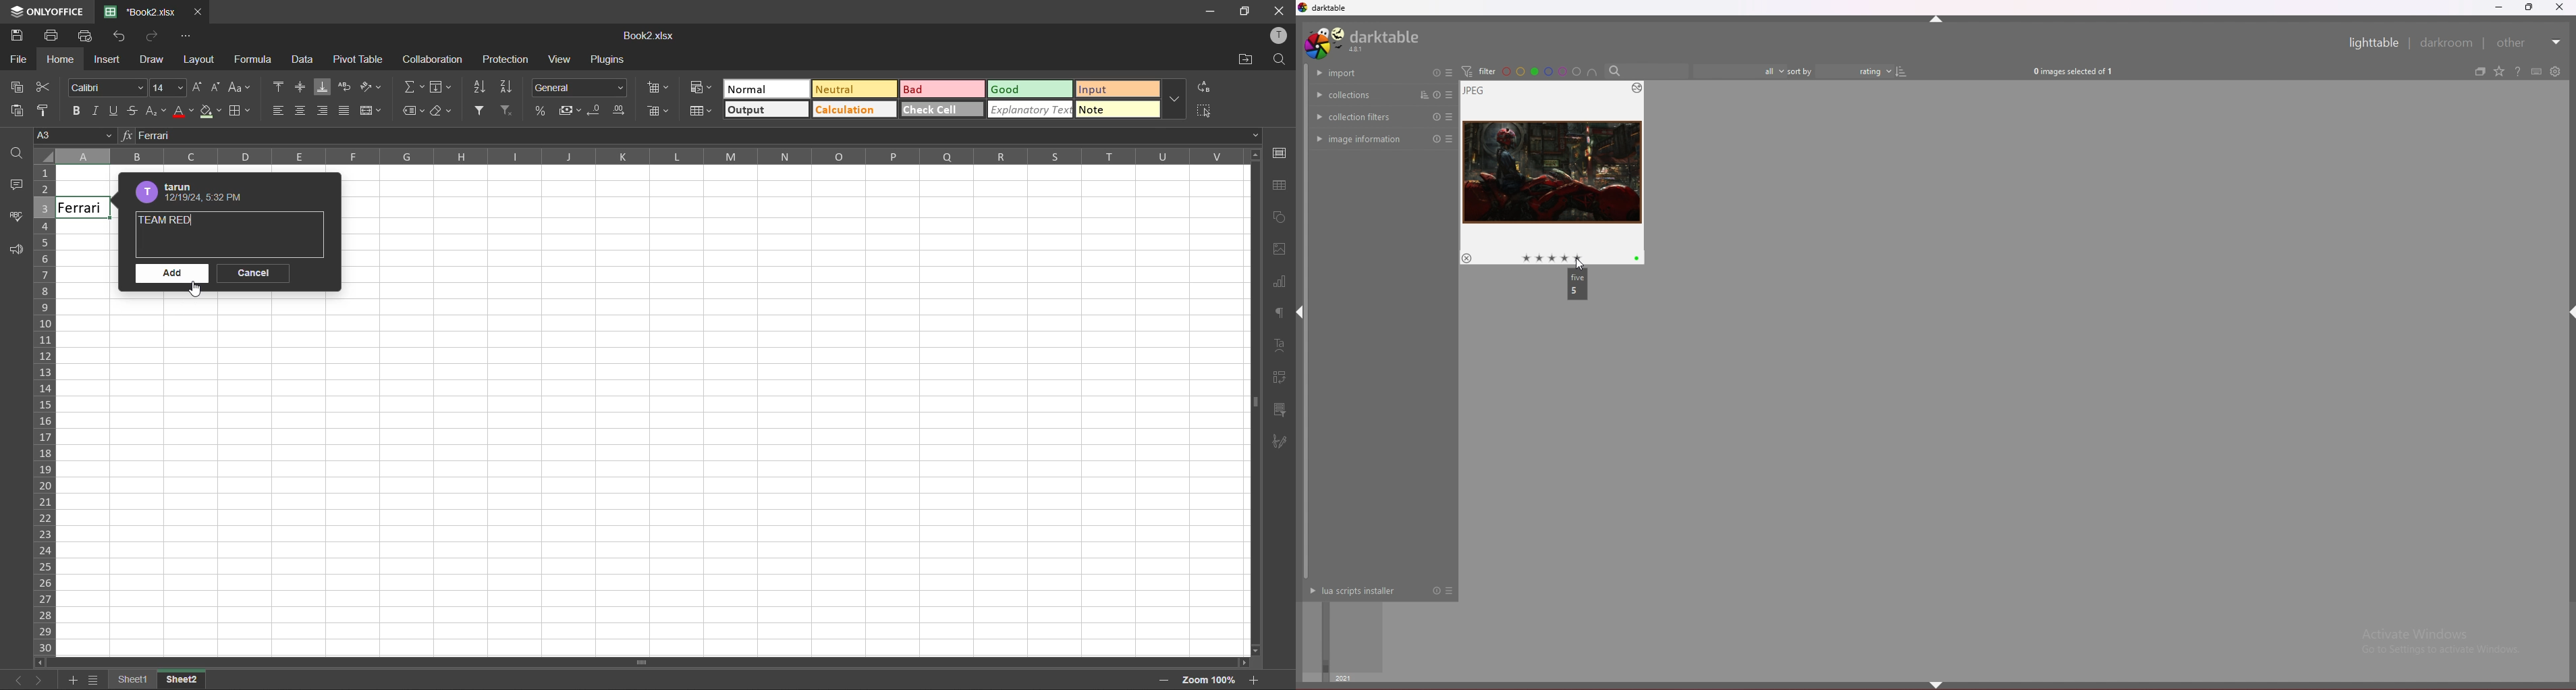 Image resolution: width=2576 pixels, height=700 pixels. I want to click on cell settings, so click(1280, 153).